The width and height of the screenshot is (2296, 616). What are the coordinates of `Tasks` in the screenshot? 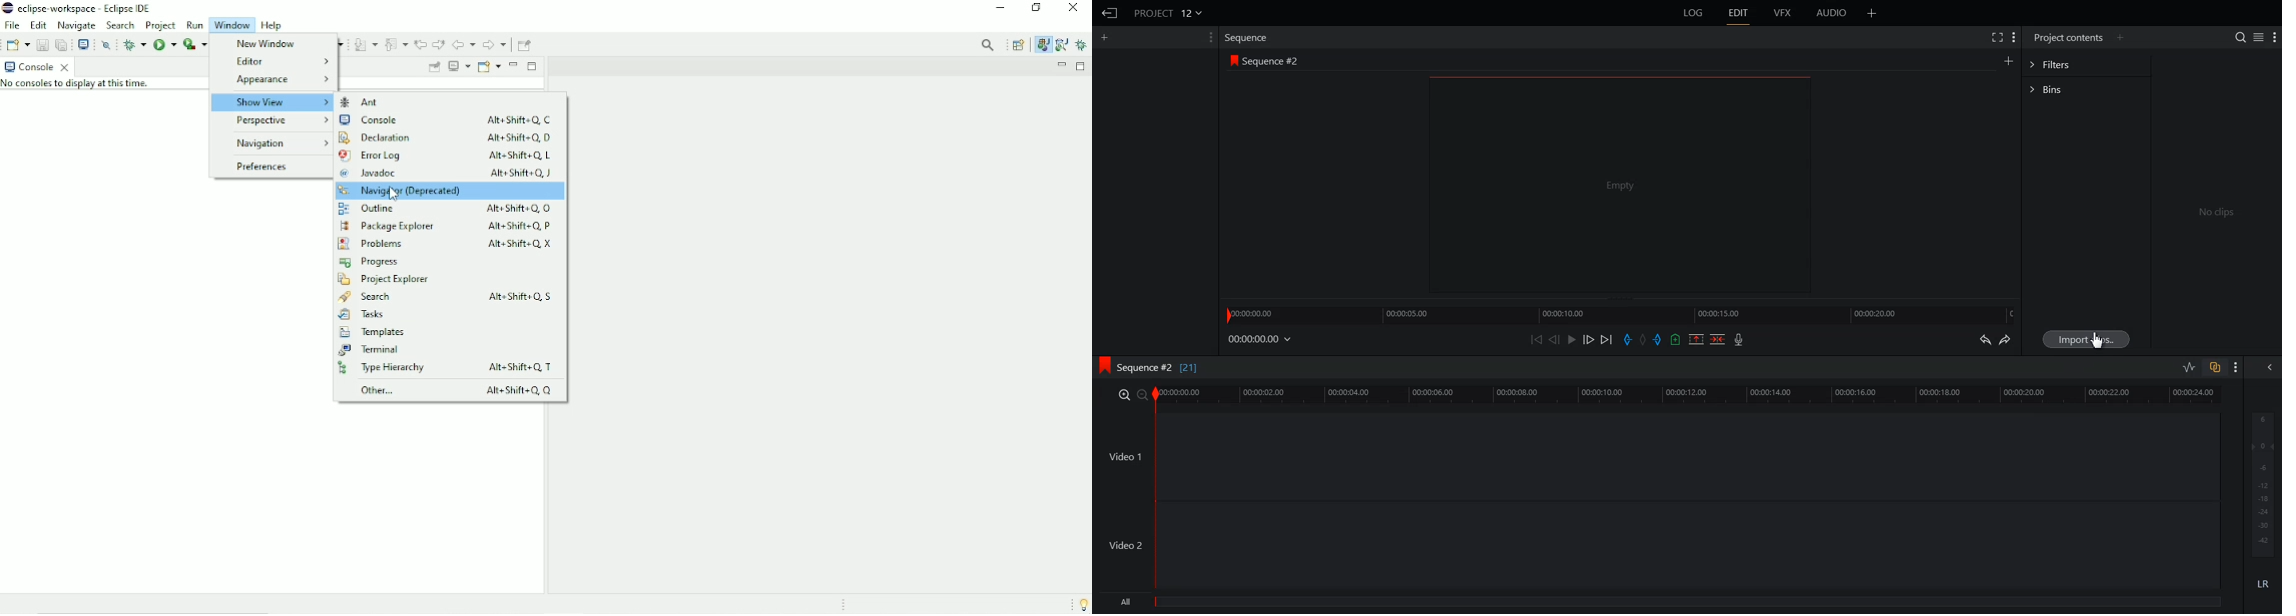 It's located at (362, 315).